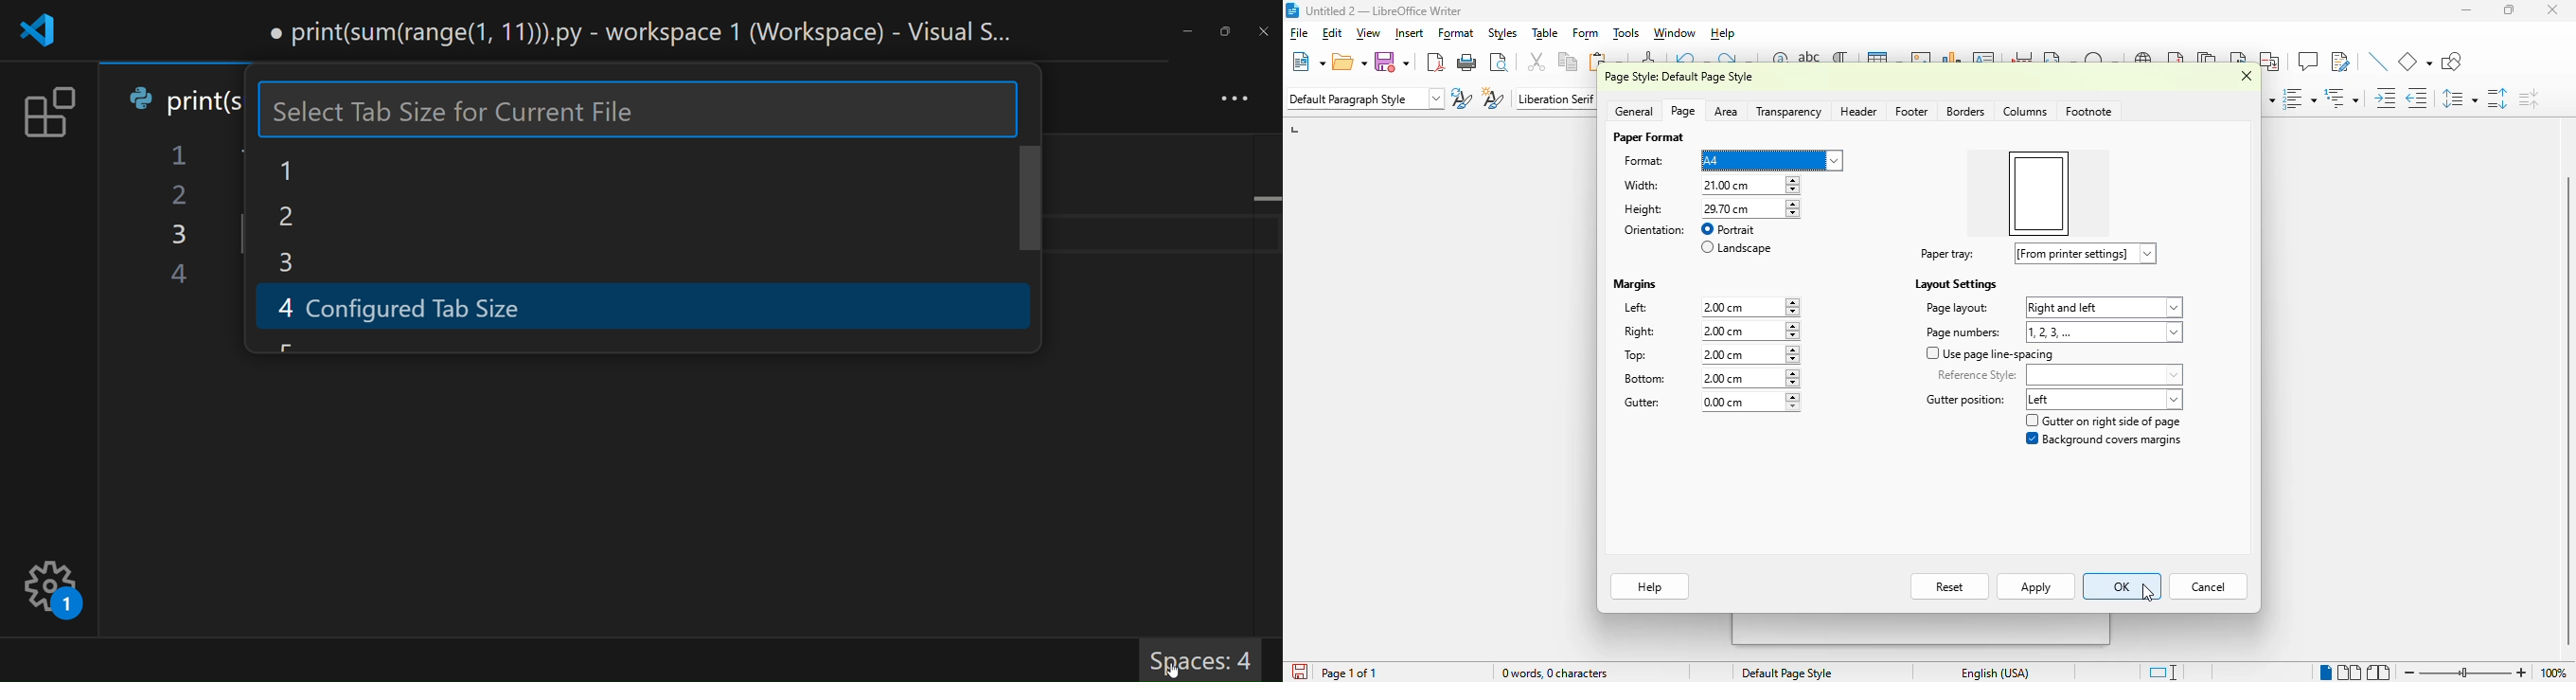 The height and width of the screenshot is (700, 2576). What do you see at coordinates (1545, 32) in the screenshot?
I see `table` at bounding box center [1545, 32].